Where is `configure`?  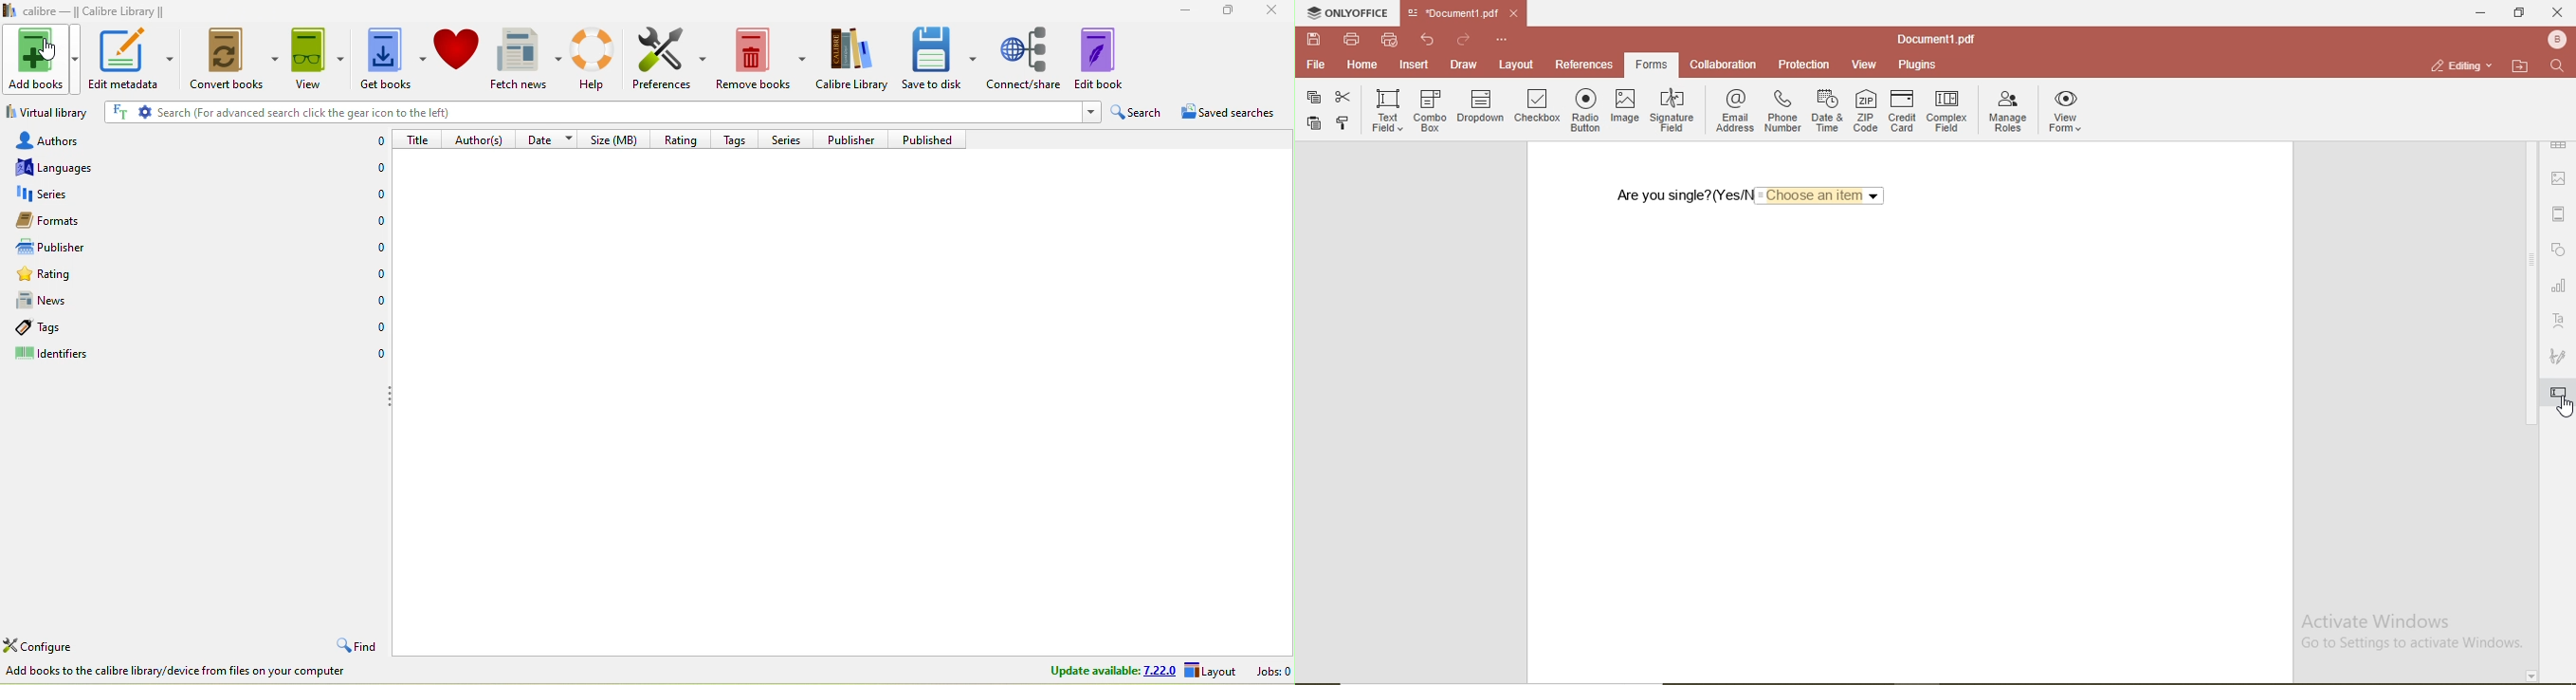 configure is located at coordinates (45, 646).